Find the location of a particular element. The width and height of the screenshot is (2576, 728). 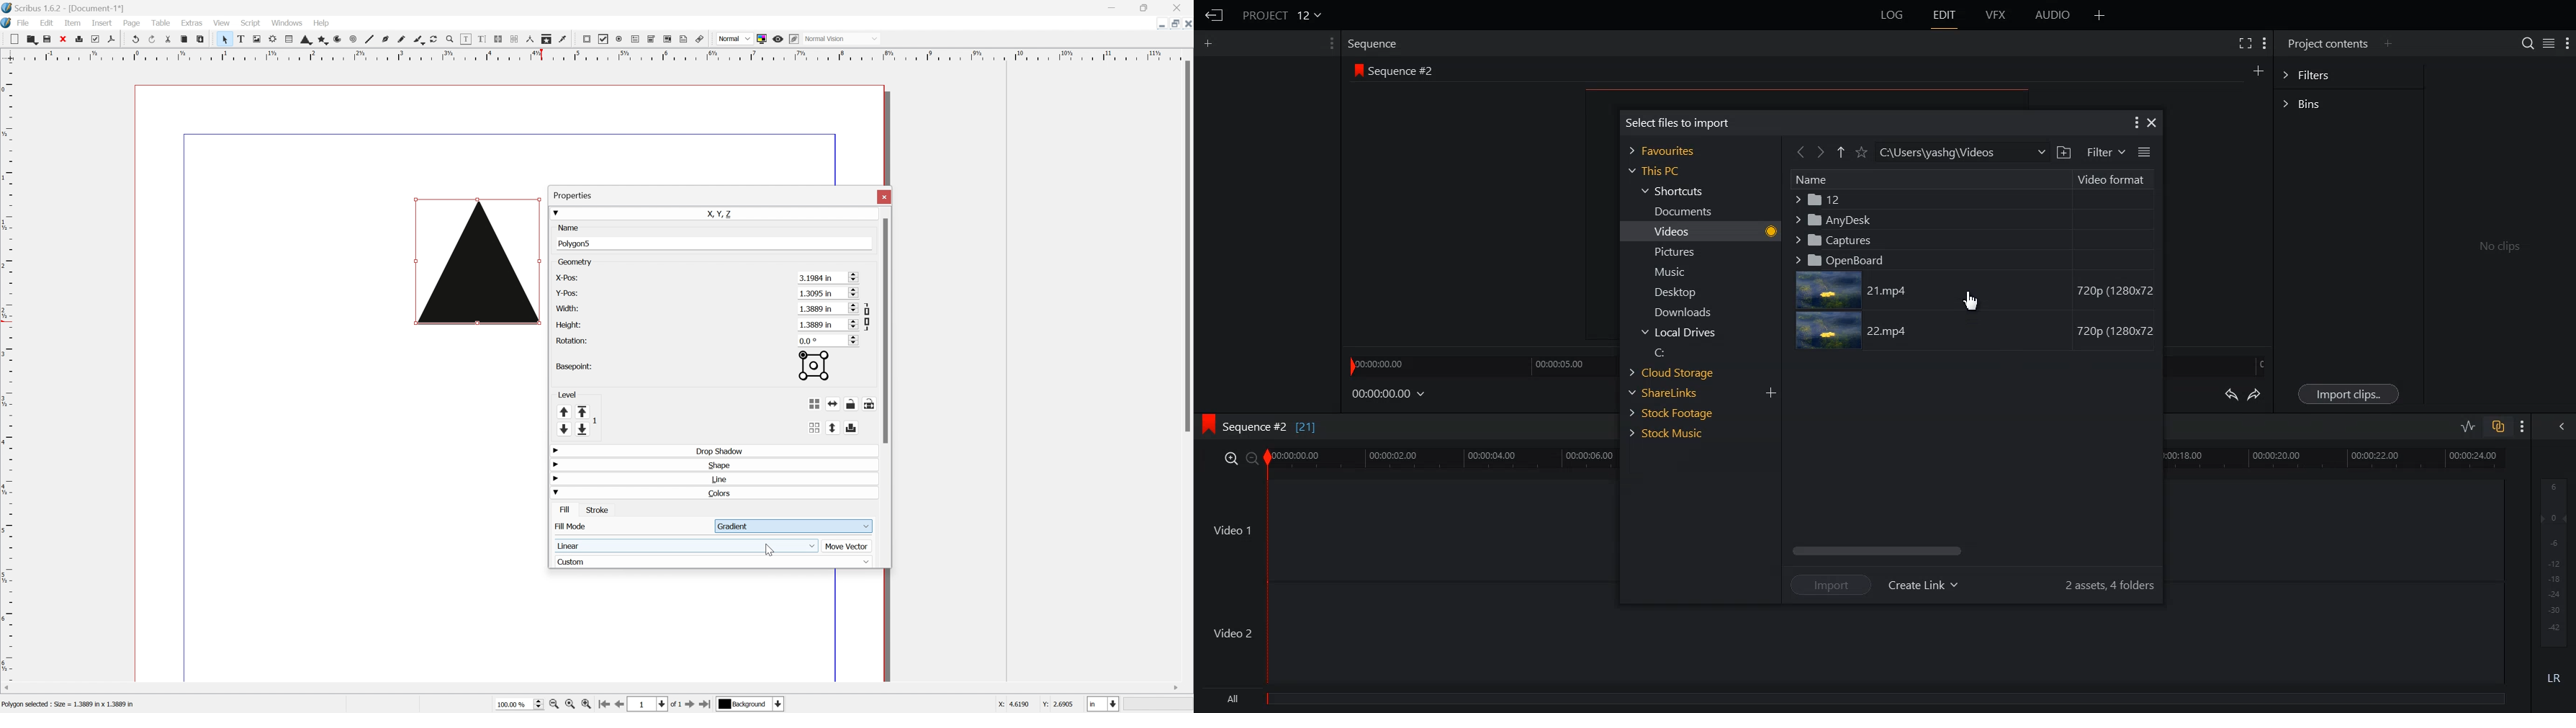

Text frame is located at coordinates (243, 39).